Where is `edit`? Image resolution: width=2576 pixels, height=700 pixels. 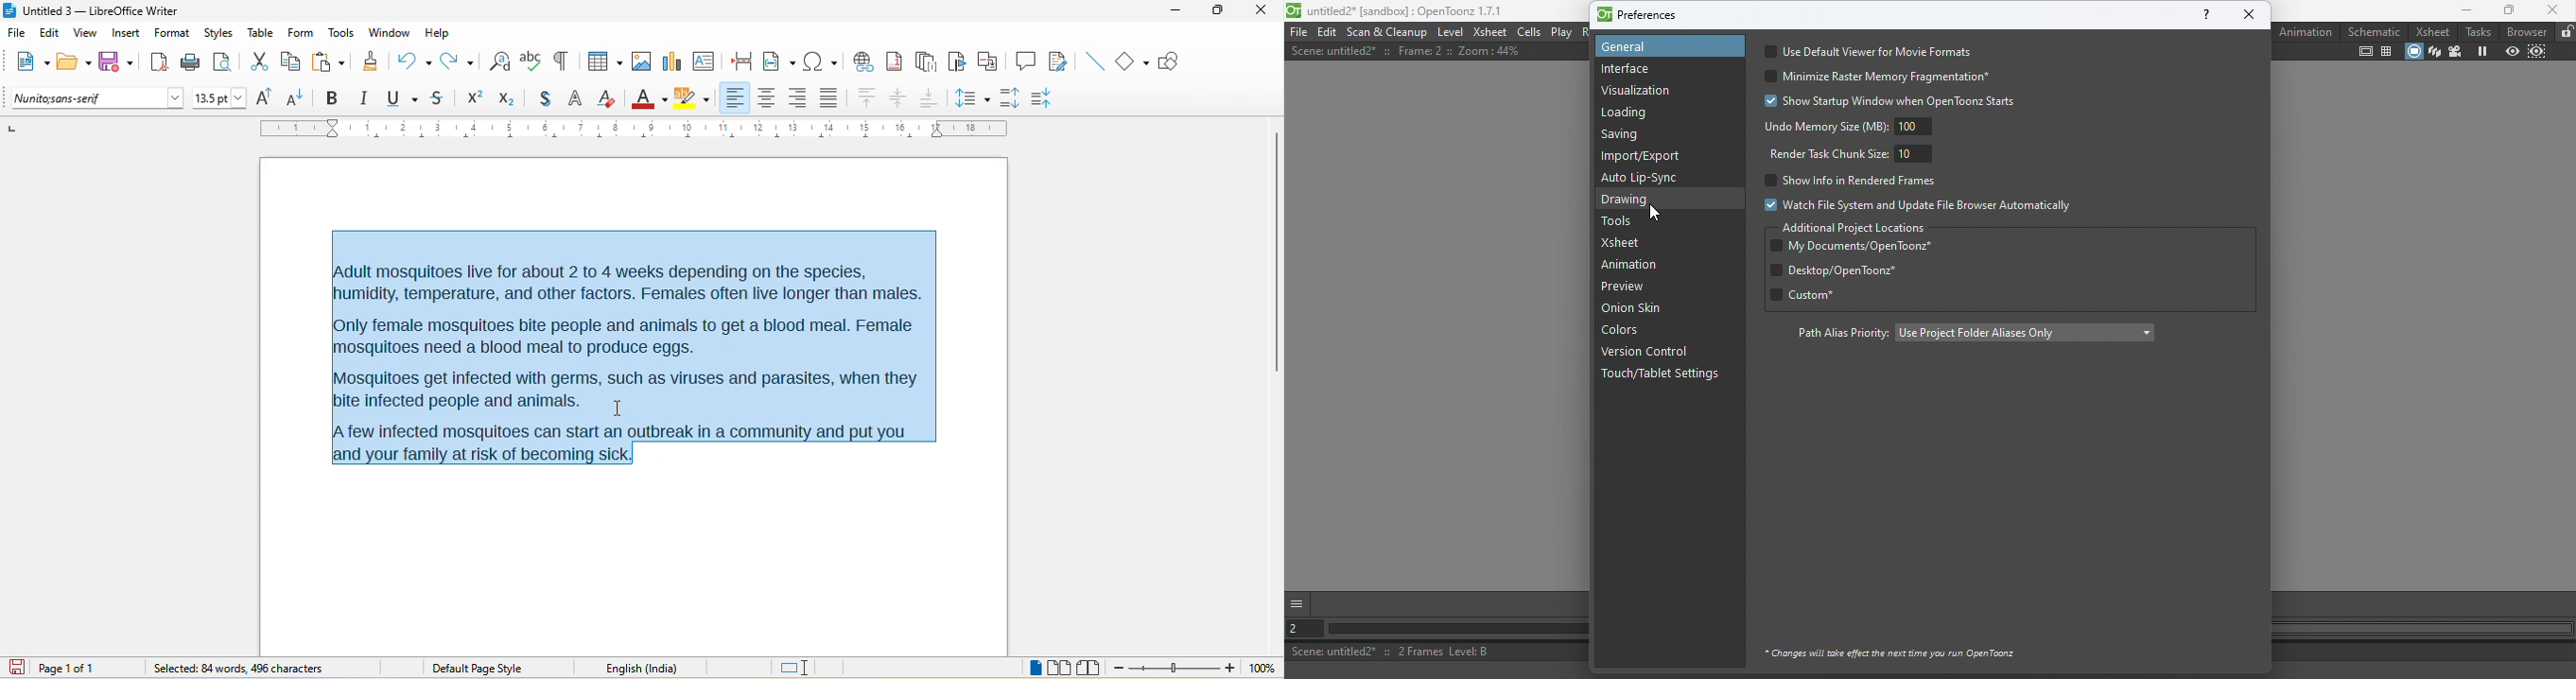 edit is located at coordinates (51, 36).